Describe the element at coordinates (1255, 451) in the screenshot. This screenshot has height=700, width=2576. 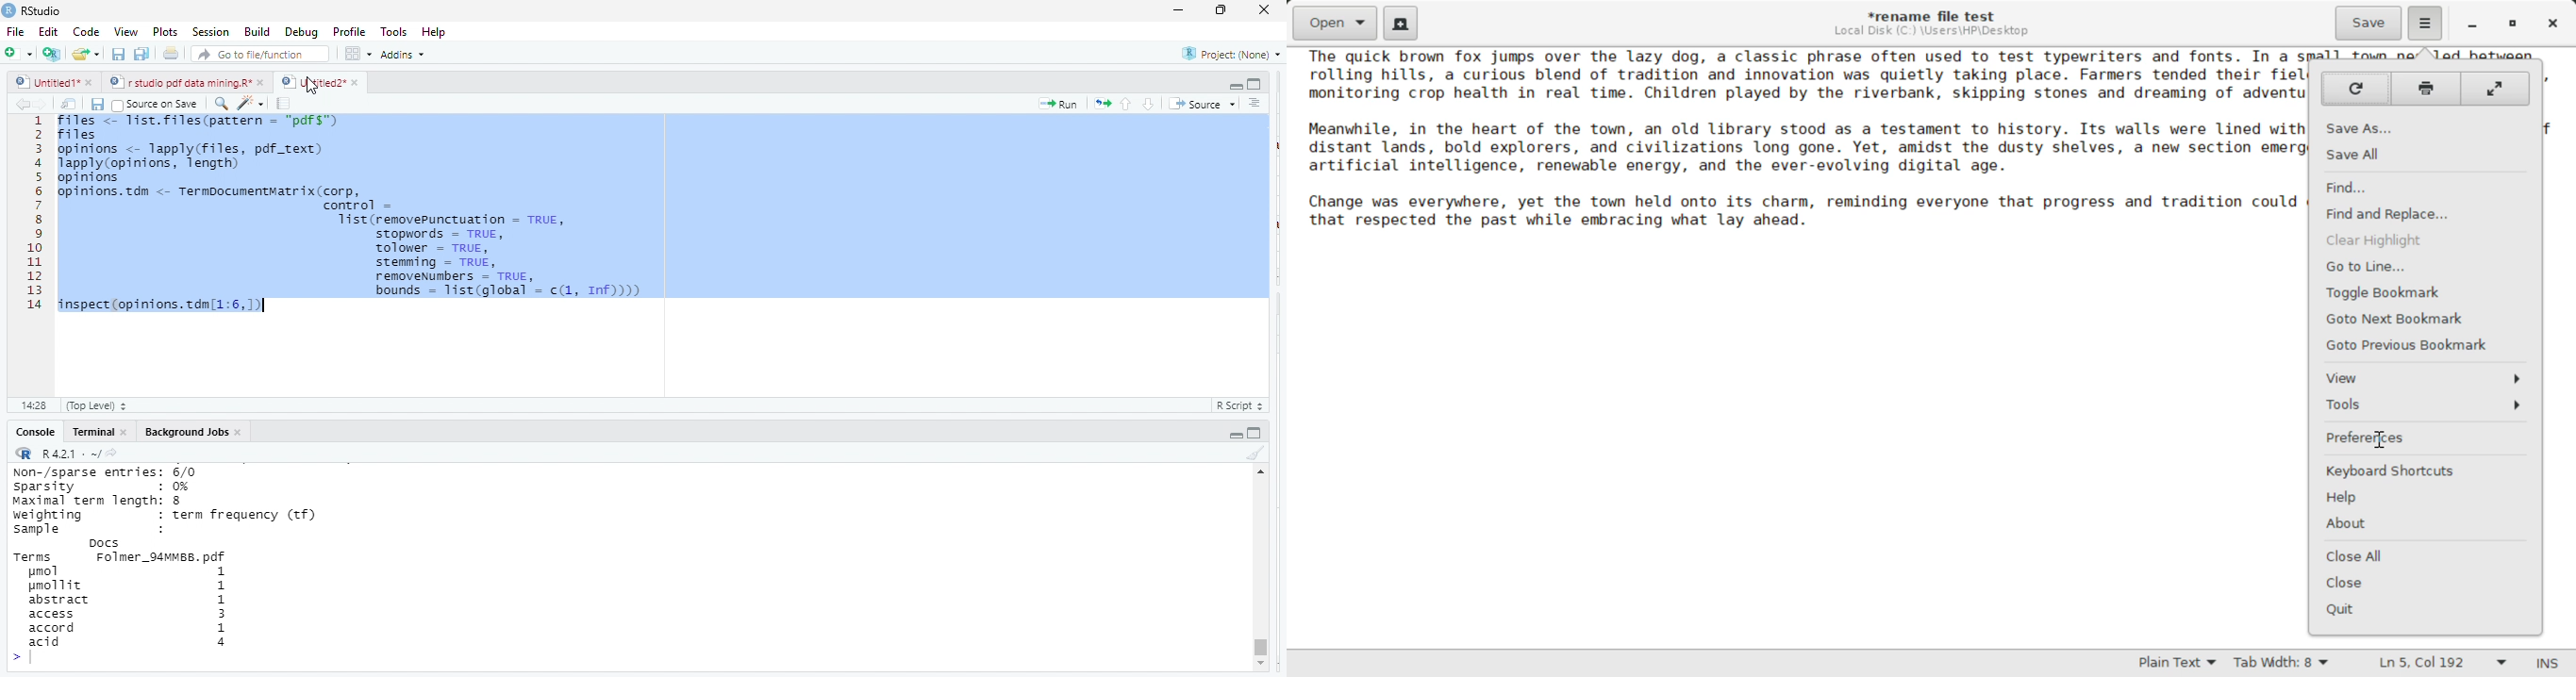
I see `clear console` at that location.